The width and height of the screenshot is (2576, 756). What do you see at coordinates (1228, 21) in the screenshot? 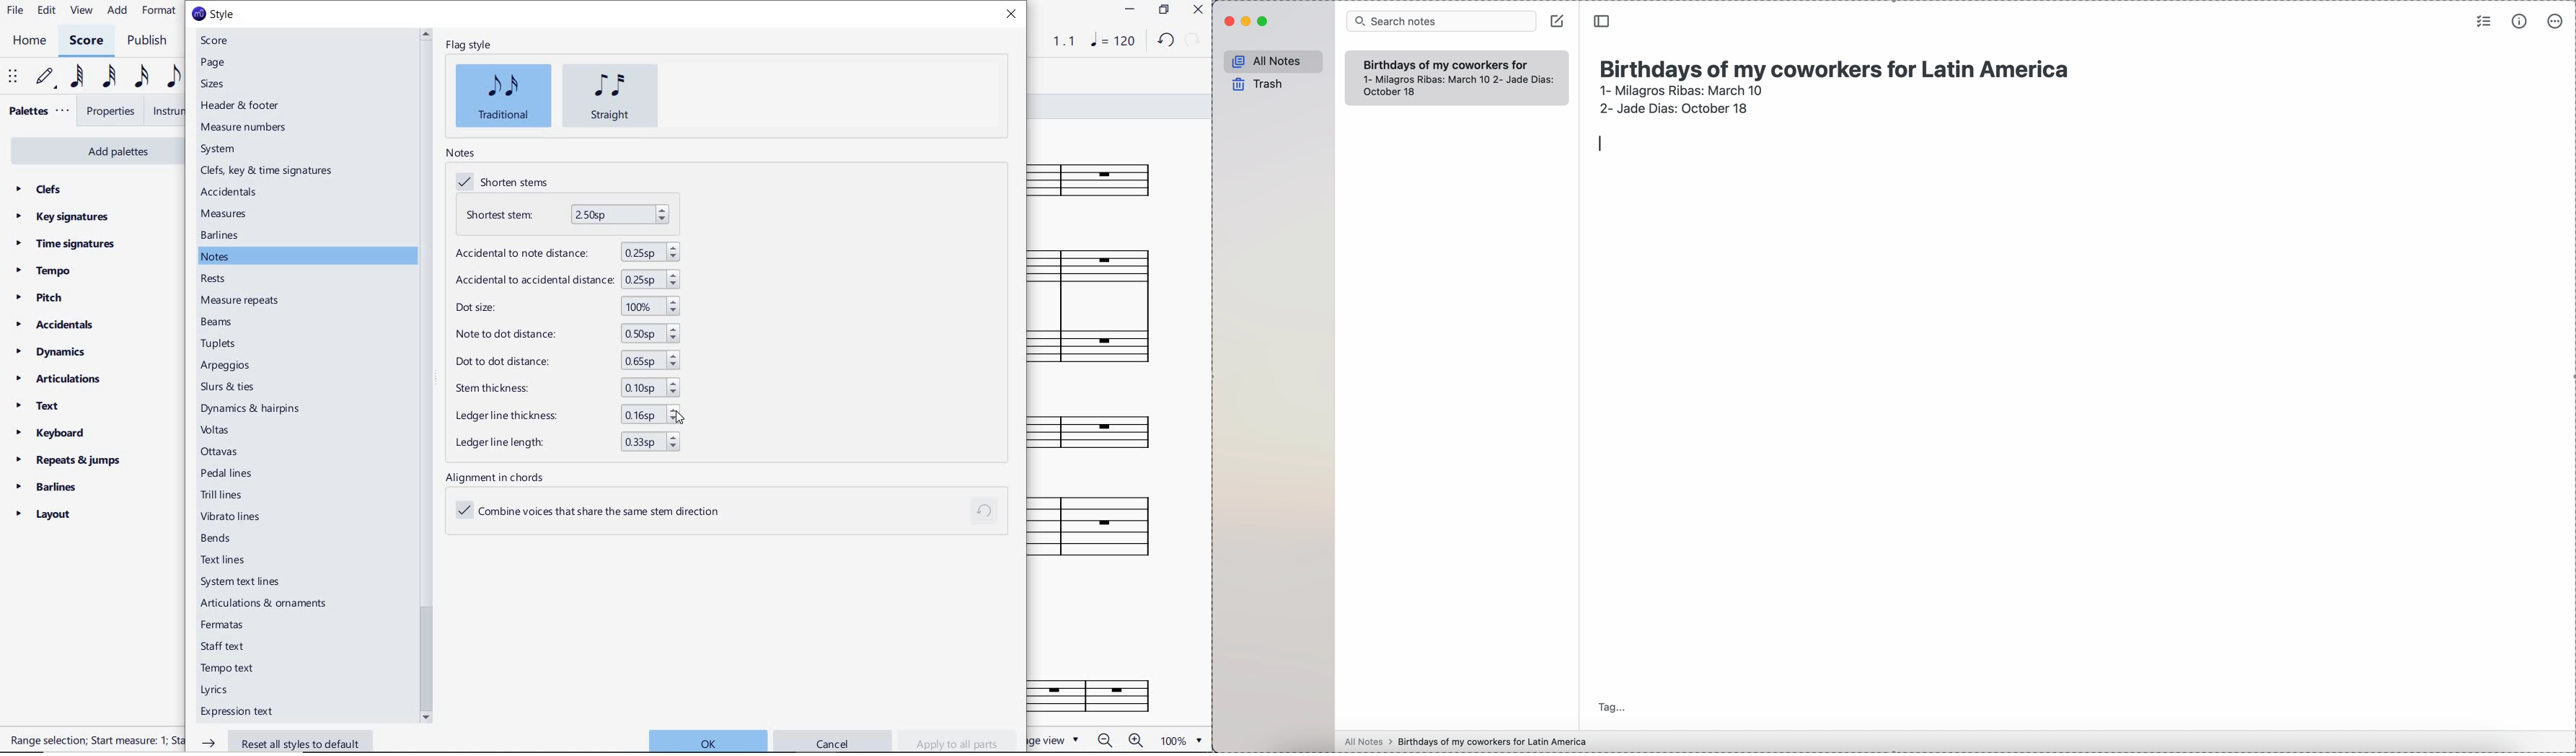
I see `close Simplenote` at bounding box center [1228, 21].